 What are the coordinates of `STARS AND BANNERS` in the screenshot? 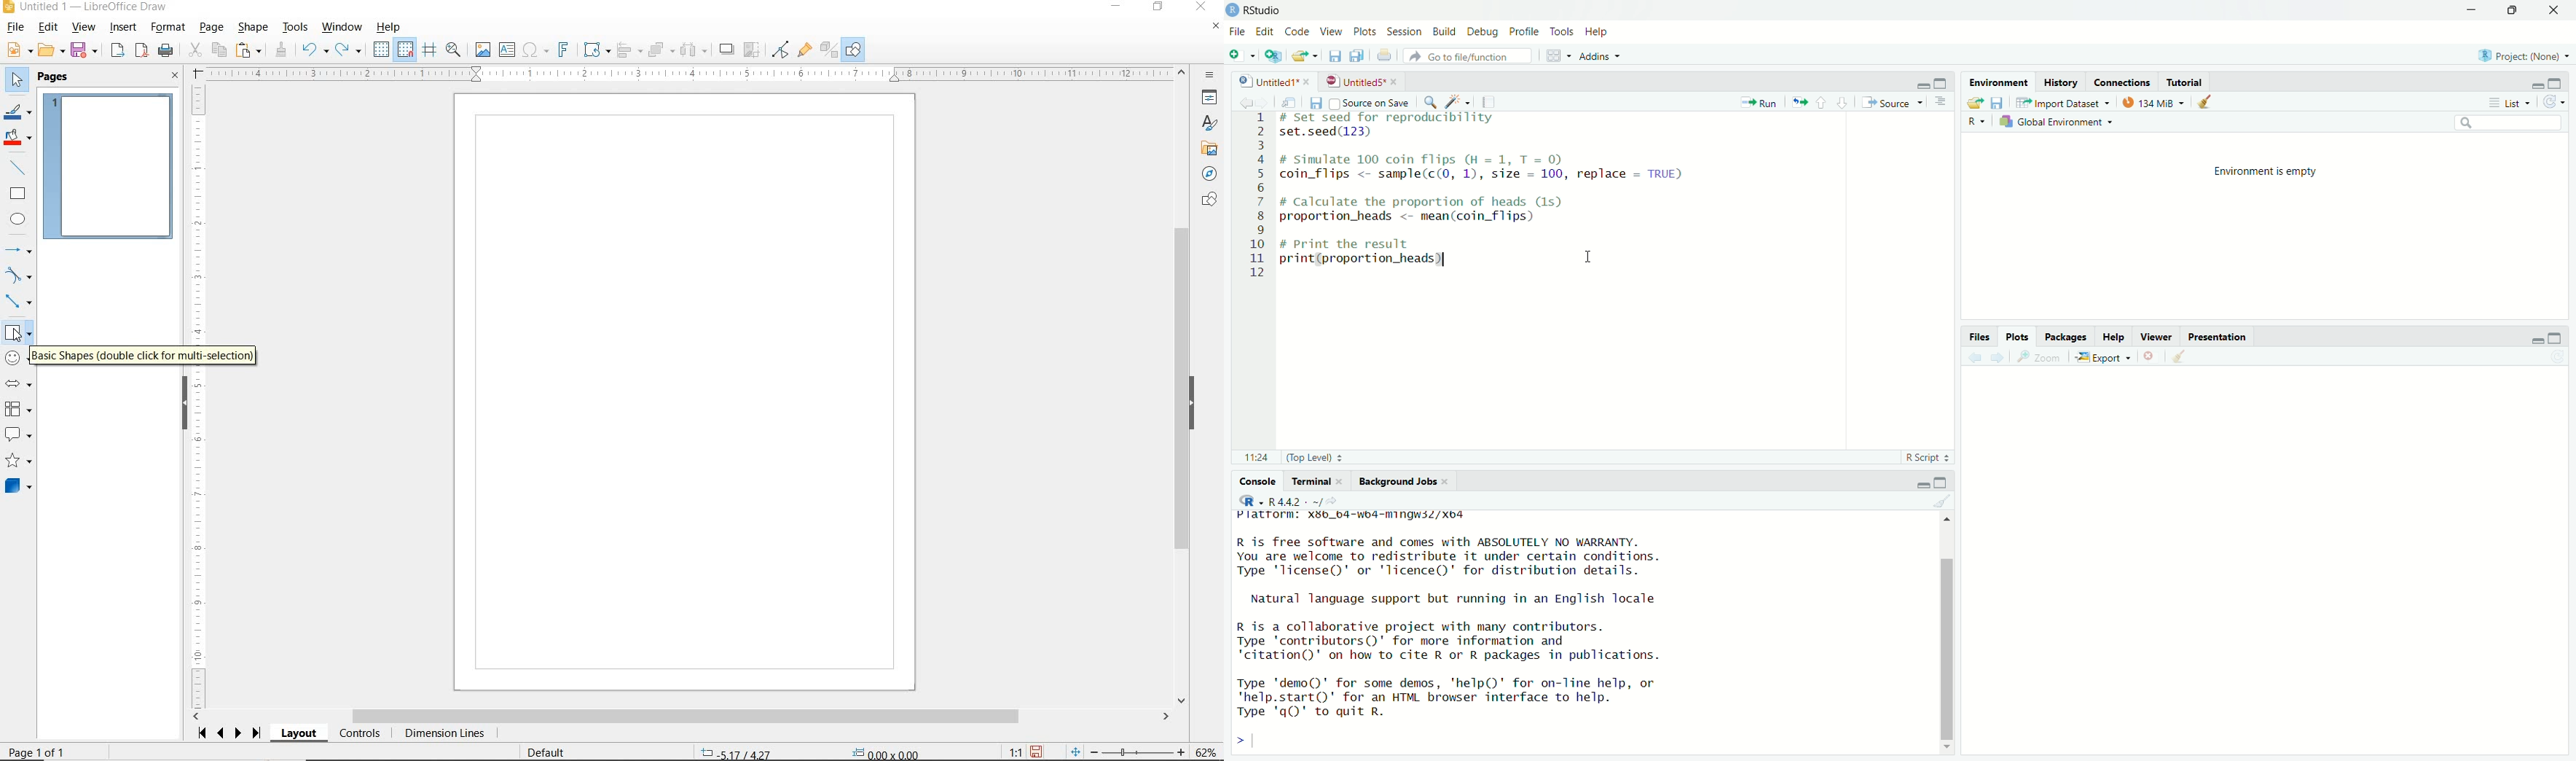 It's located at (18, 461).